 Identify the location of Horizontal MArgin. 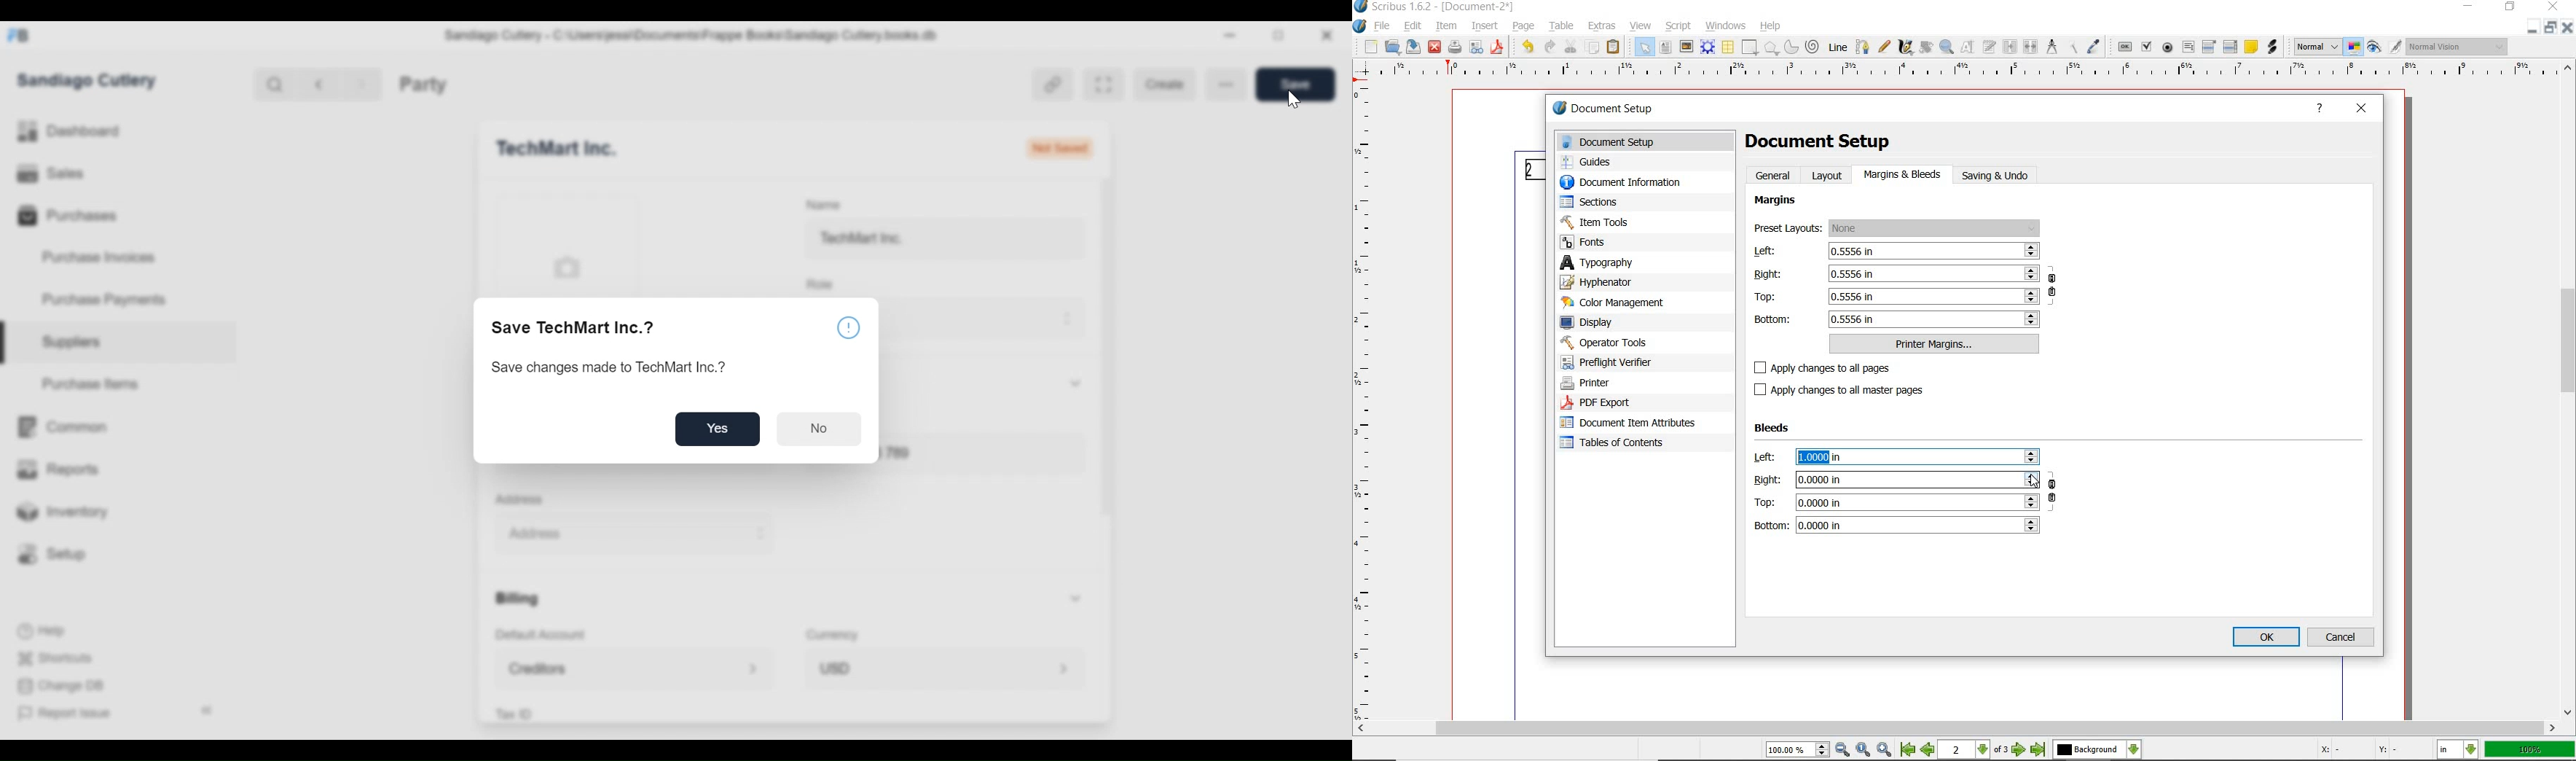
(1959, 72).